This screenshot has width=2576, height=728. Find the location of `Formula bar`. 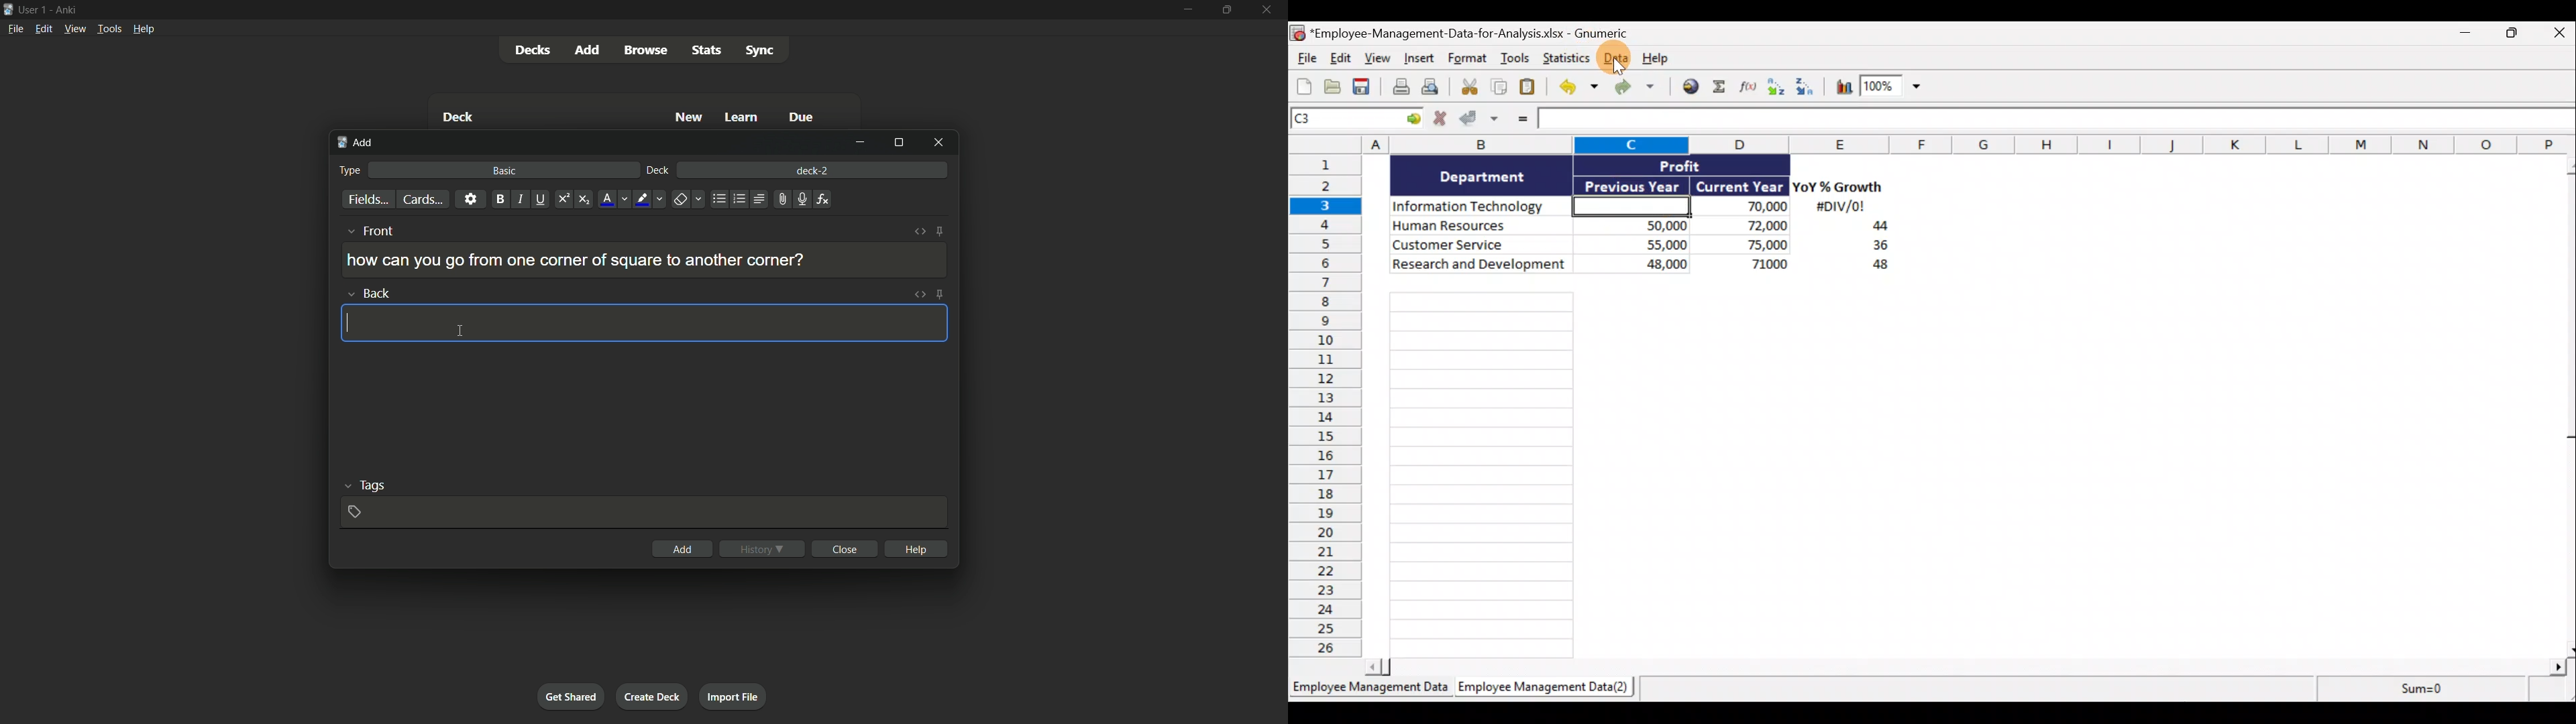

Formula bar is located at coordinates (2055, 123).